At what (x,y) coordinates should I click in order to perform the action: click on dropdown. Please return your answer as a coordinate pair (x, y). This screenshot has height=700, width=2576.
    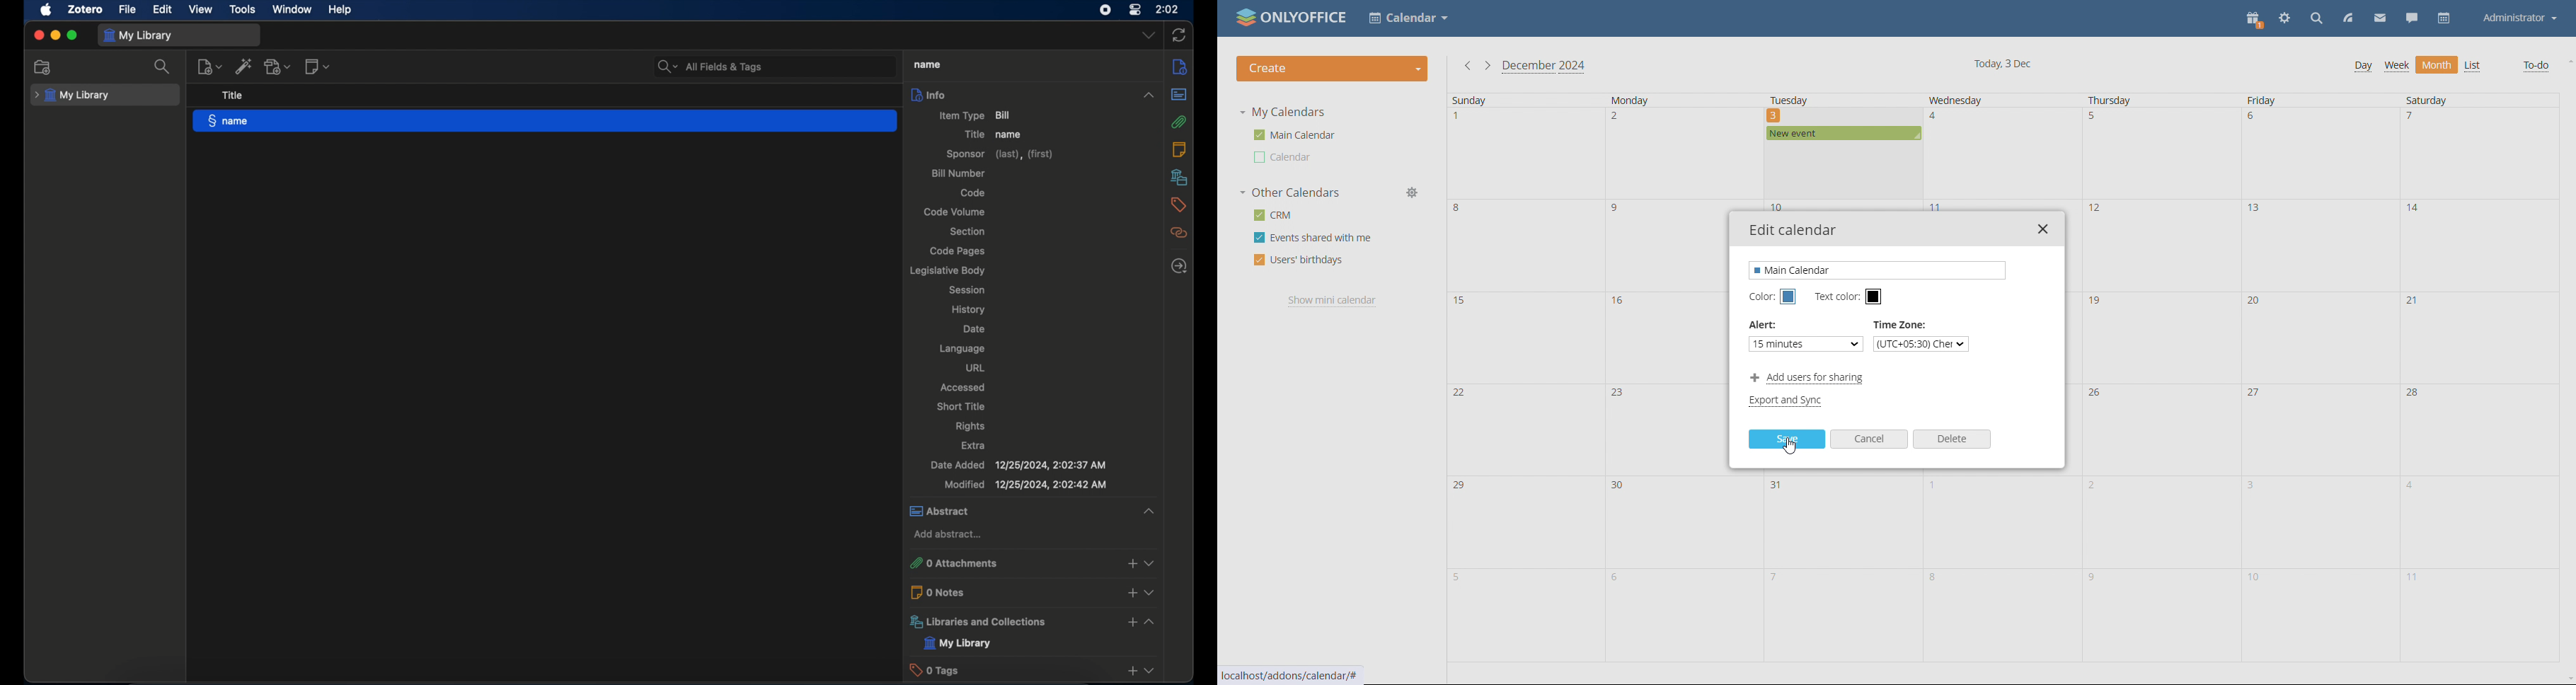
    Looking at the image, I should click on (1149, 36).